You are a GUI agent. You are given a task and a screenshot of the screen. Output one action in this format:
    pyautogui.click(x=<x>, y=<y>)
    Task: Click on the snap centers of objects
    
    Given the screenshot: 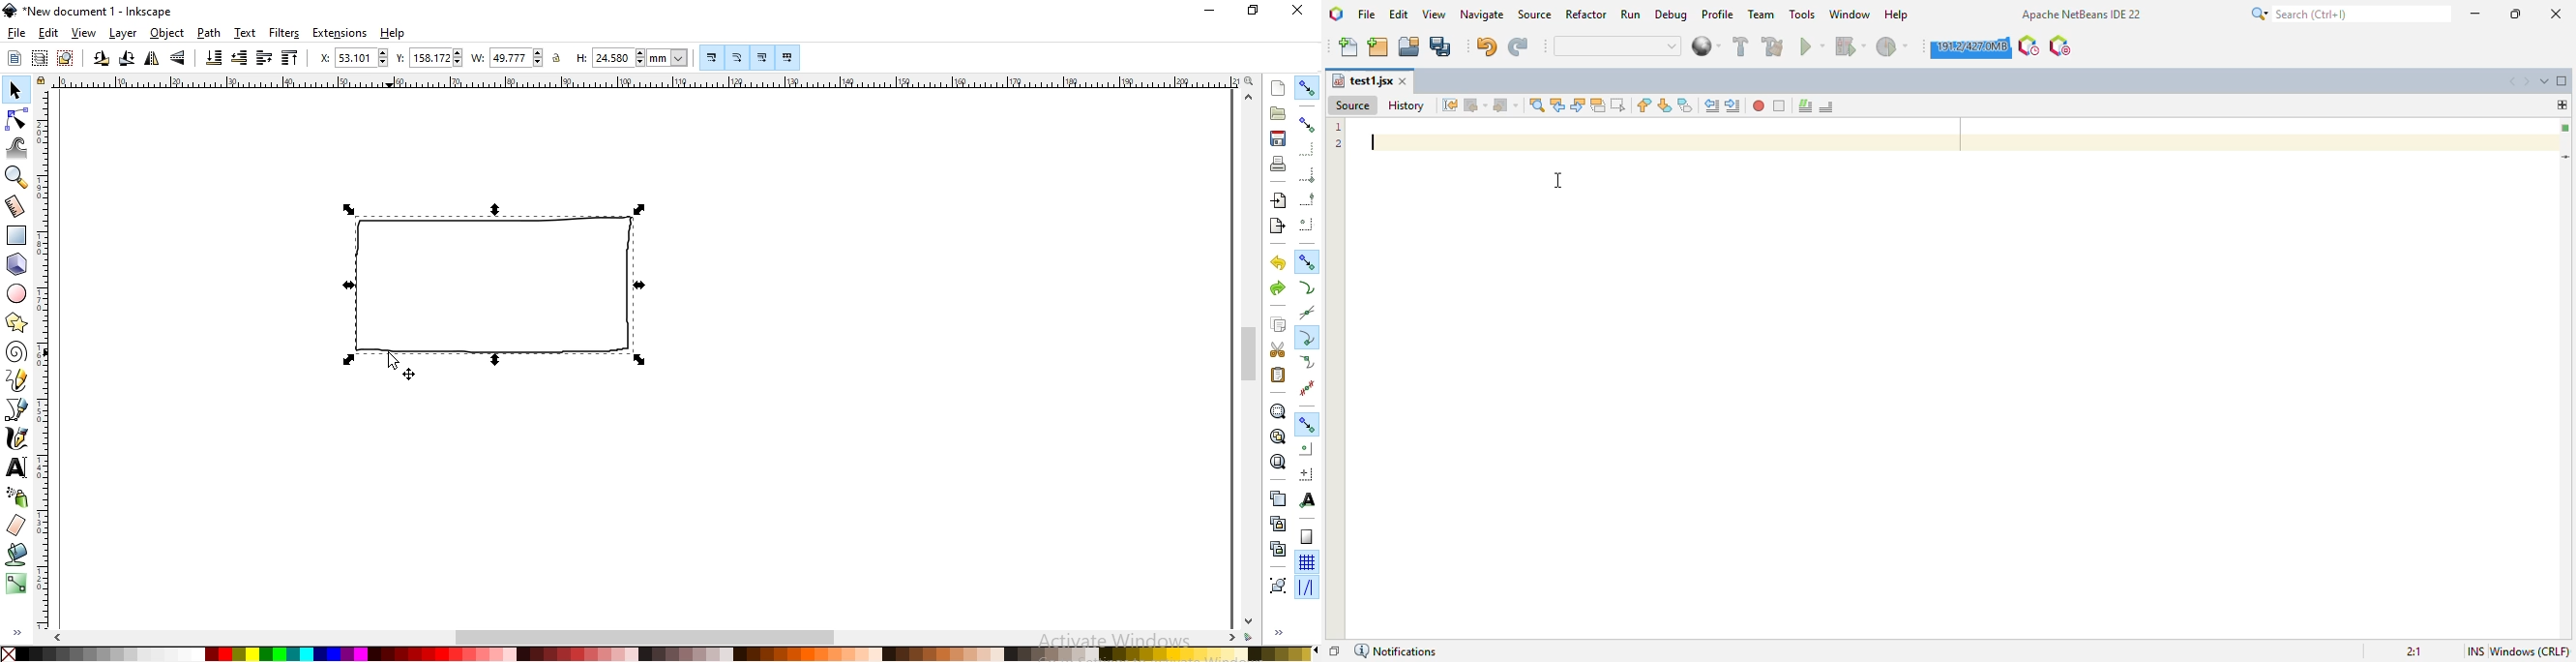 What is the action you would take?
    pyautogui.click(x=1307, y=449)
    